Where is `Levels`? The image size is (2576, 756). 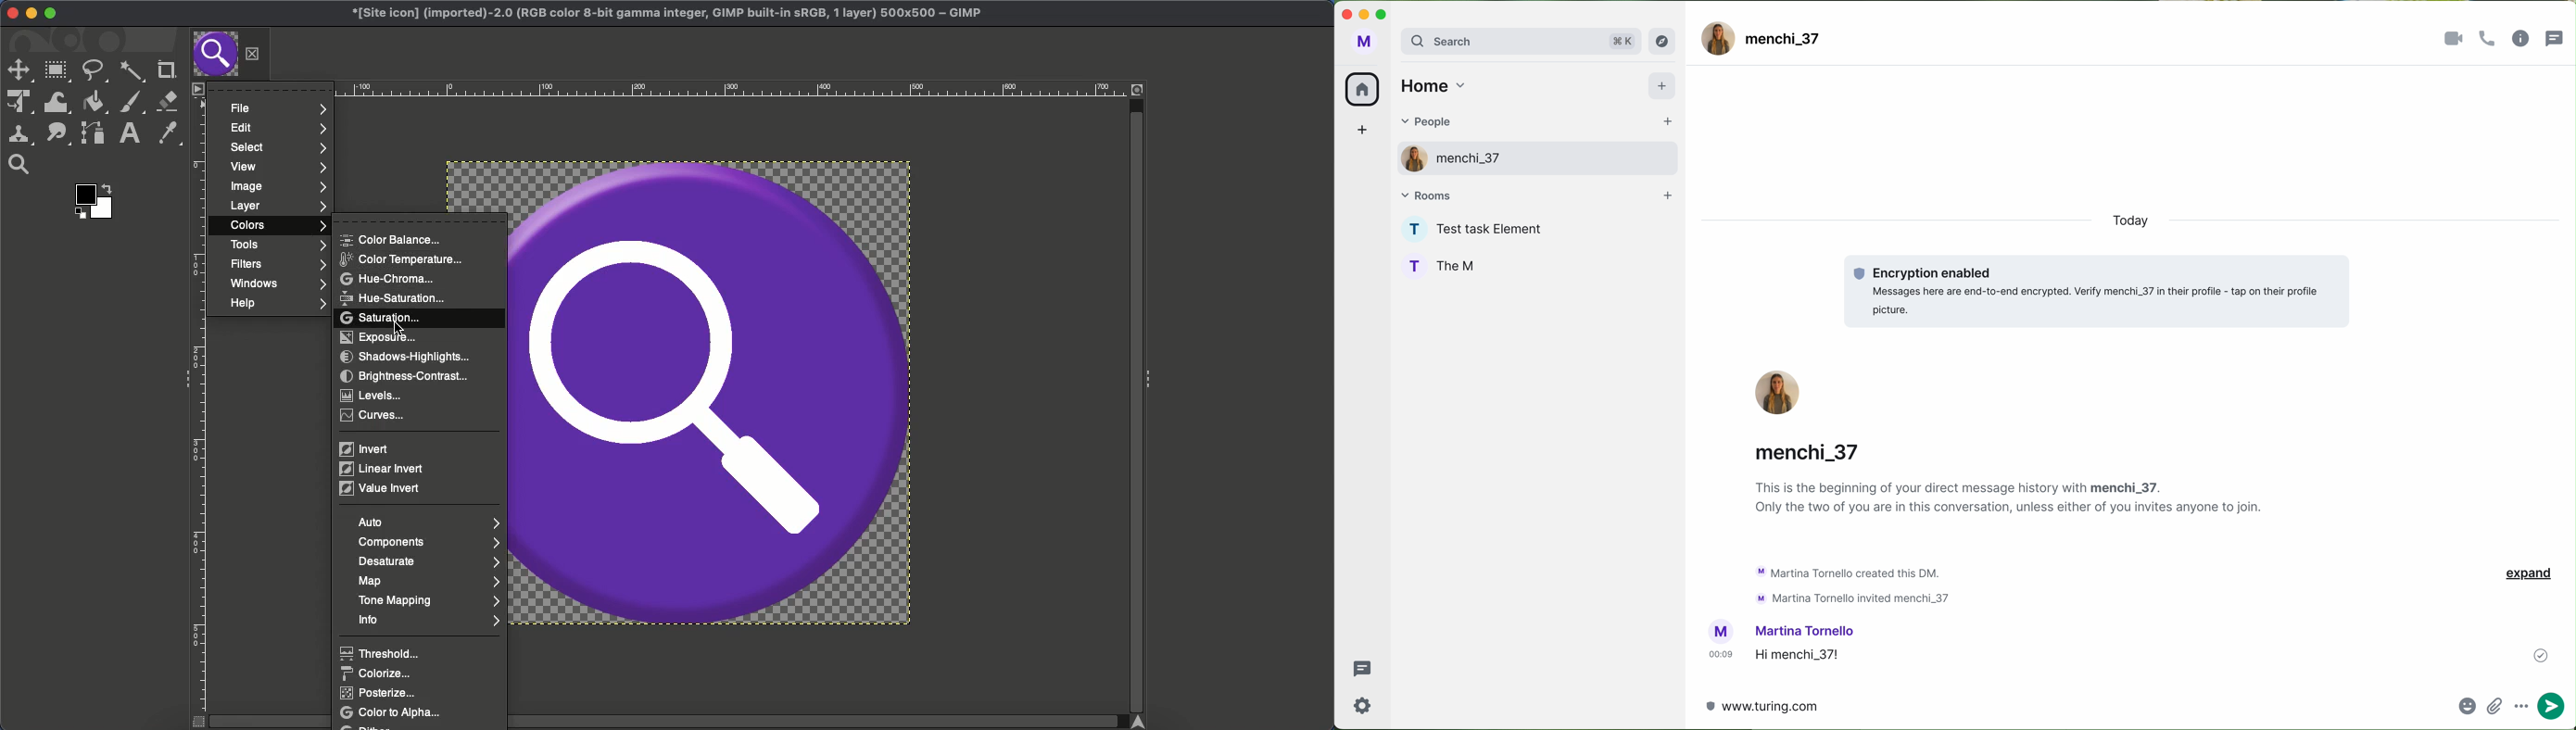
Levels is located at coordinates (373, 395).